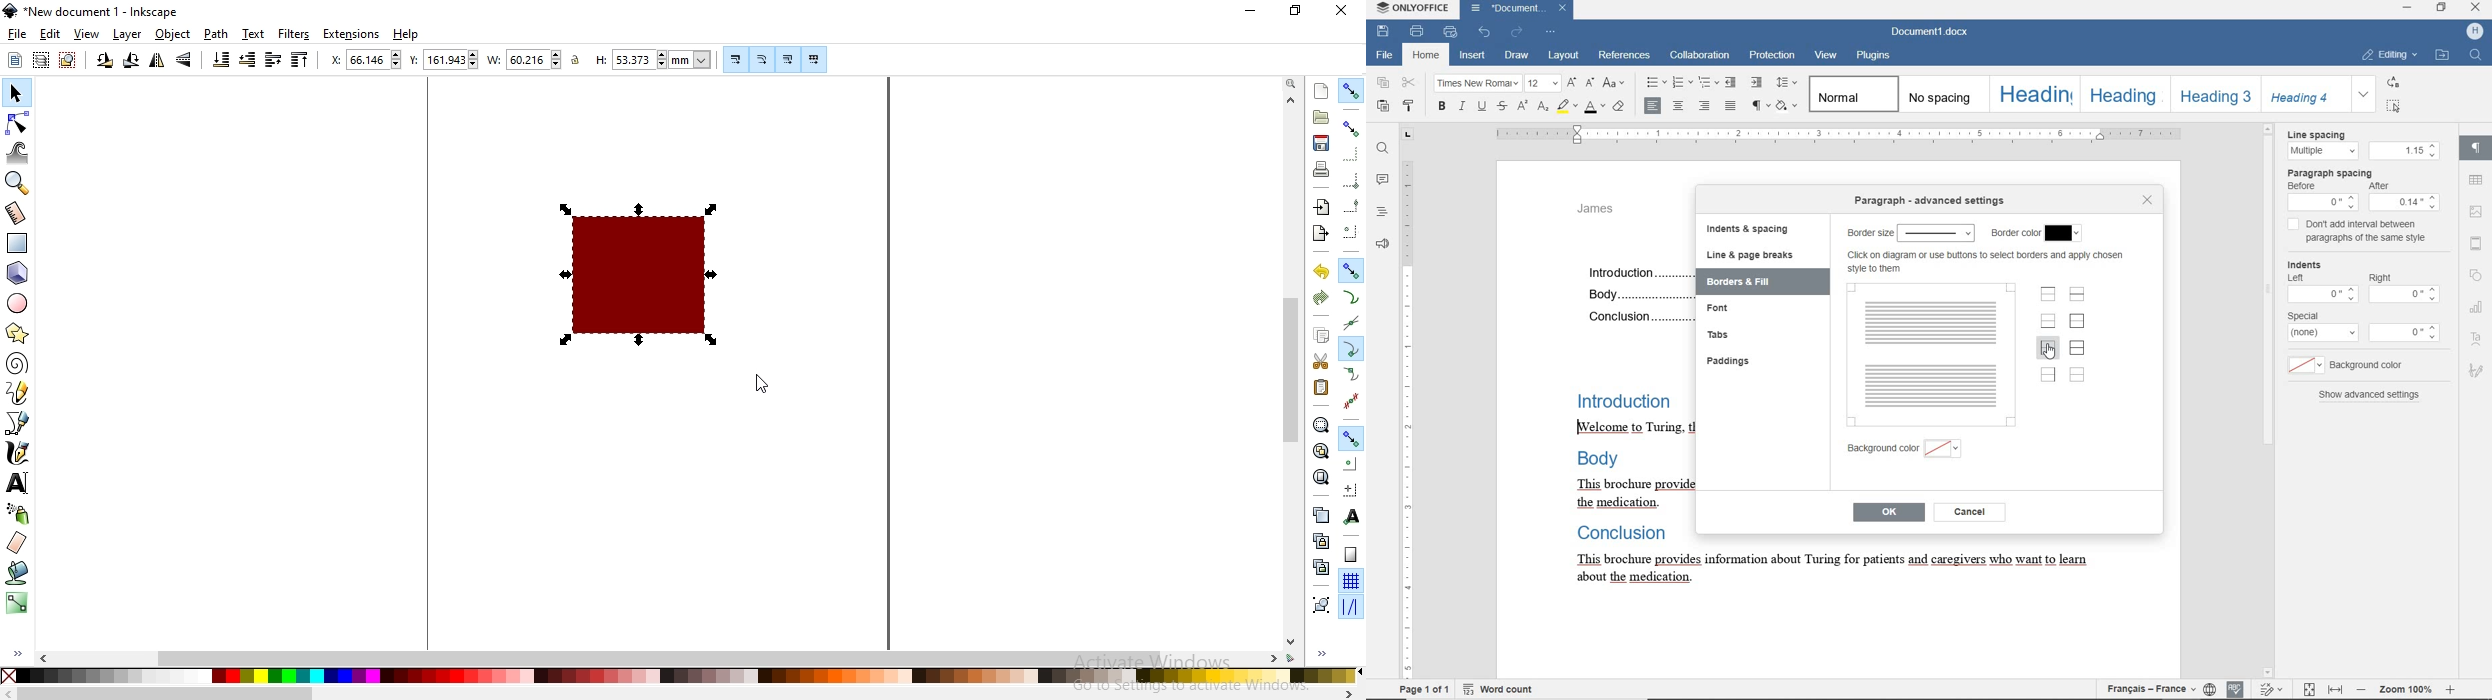 Image resolution: width=2492 pixels, height=700 pixels. I want to click on snap bounding boxes, so click(1352, 128).